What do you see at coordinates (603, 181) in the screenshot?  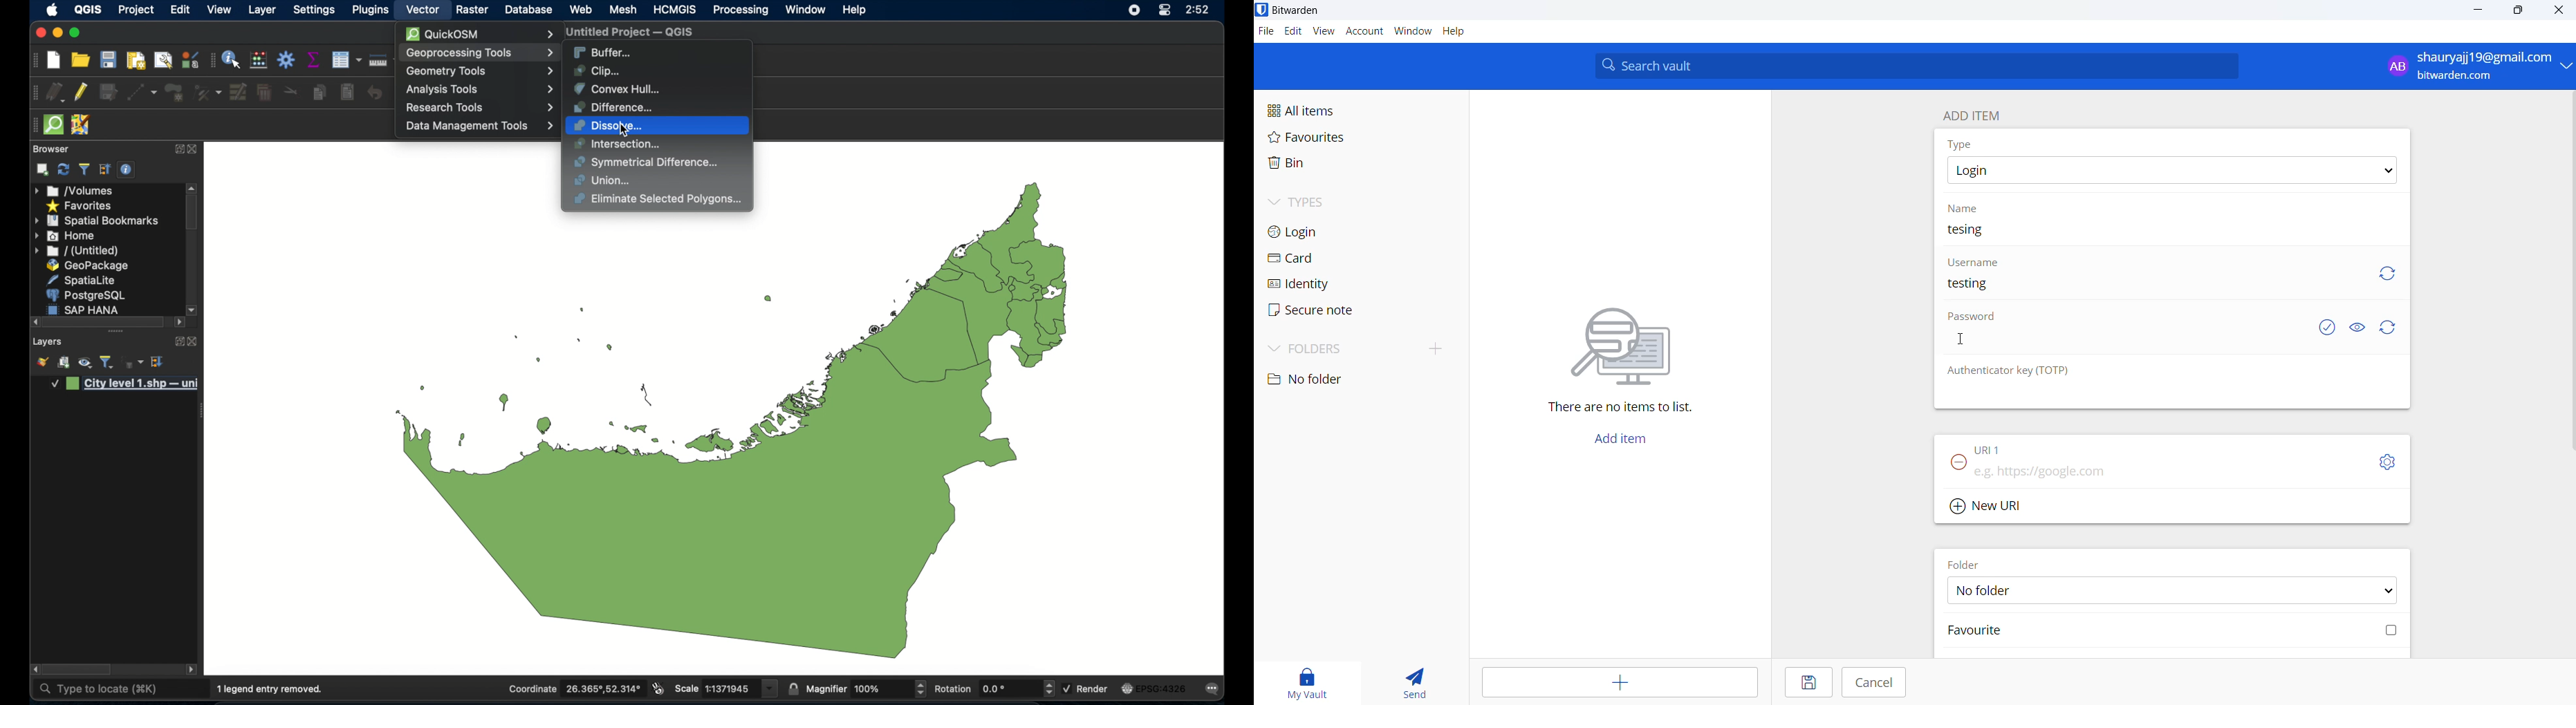 I see `union` at bounding box center [603, 181].